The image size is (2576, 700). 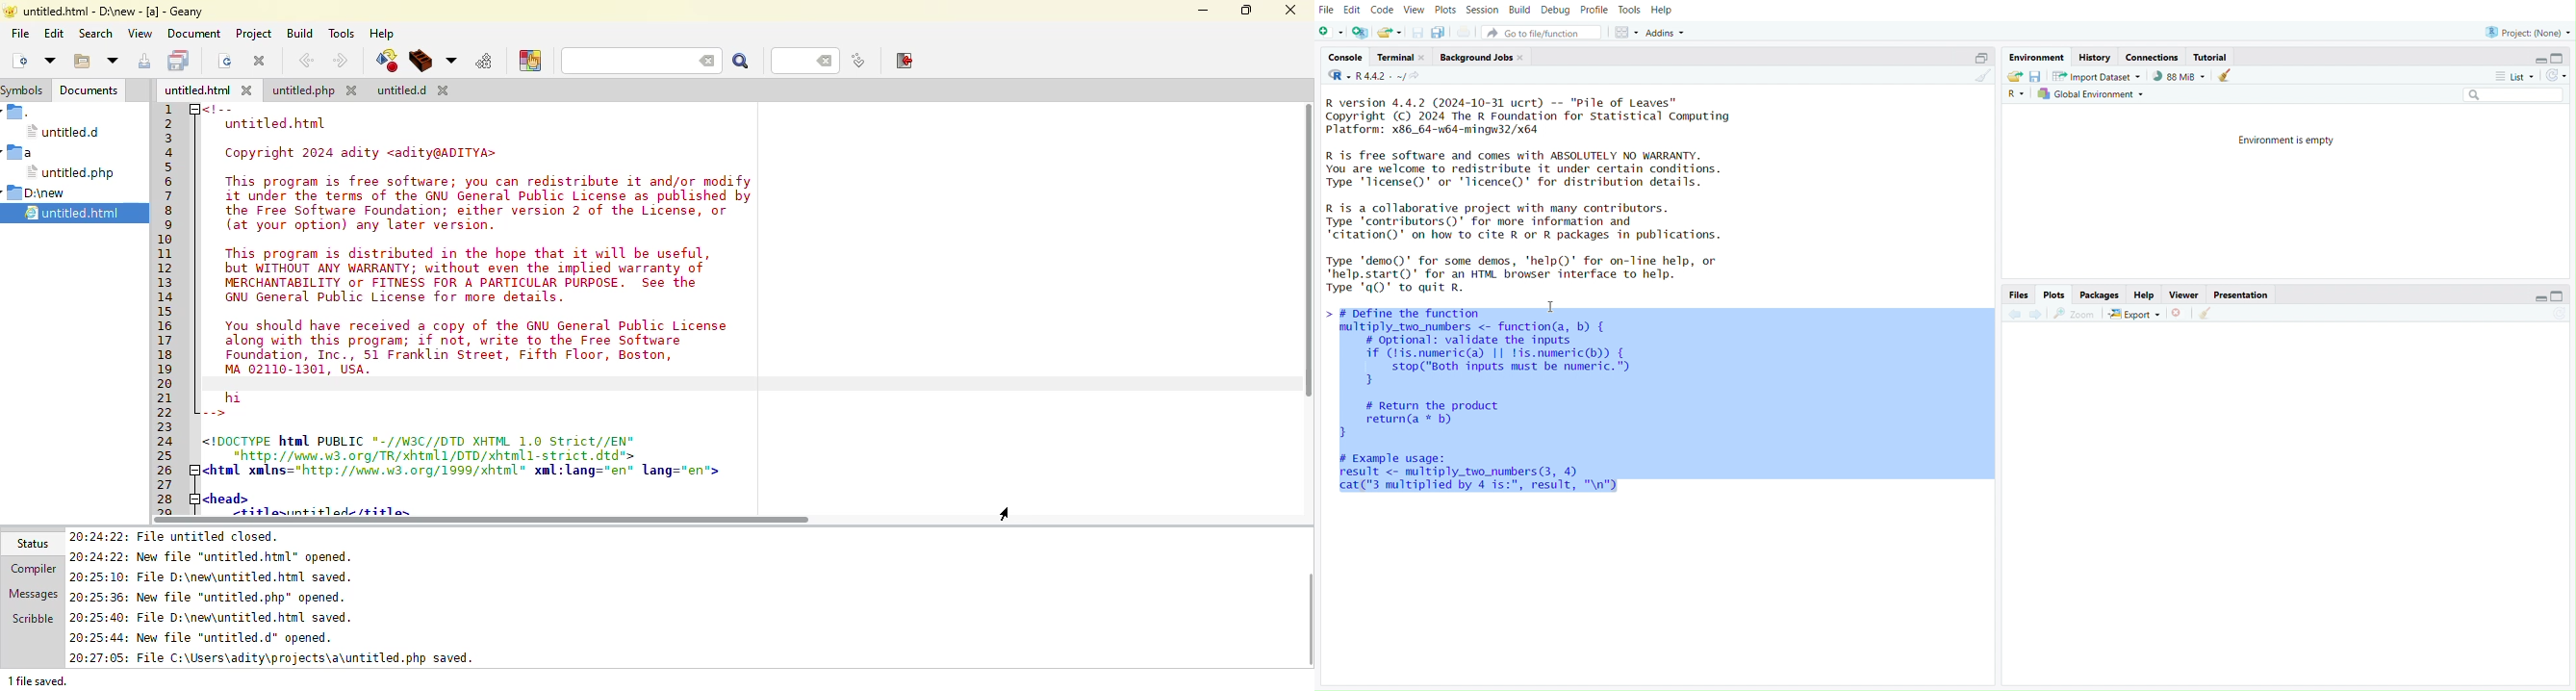 I want to click on Go forward to the next source location (Ctrl + F10), so click(x=2037, y=315).